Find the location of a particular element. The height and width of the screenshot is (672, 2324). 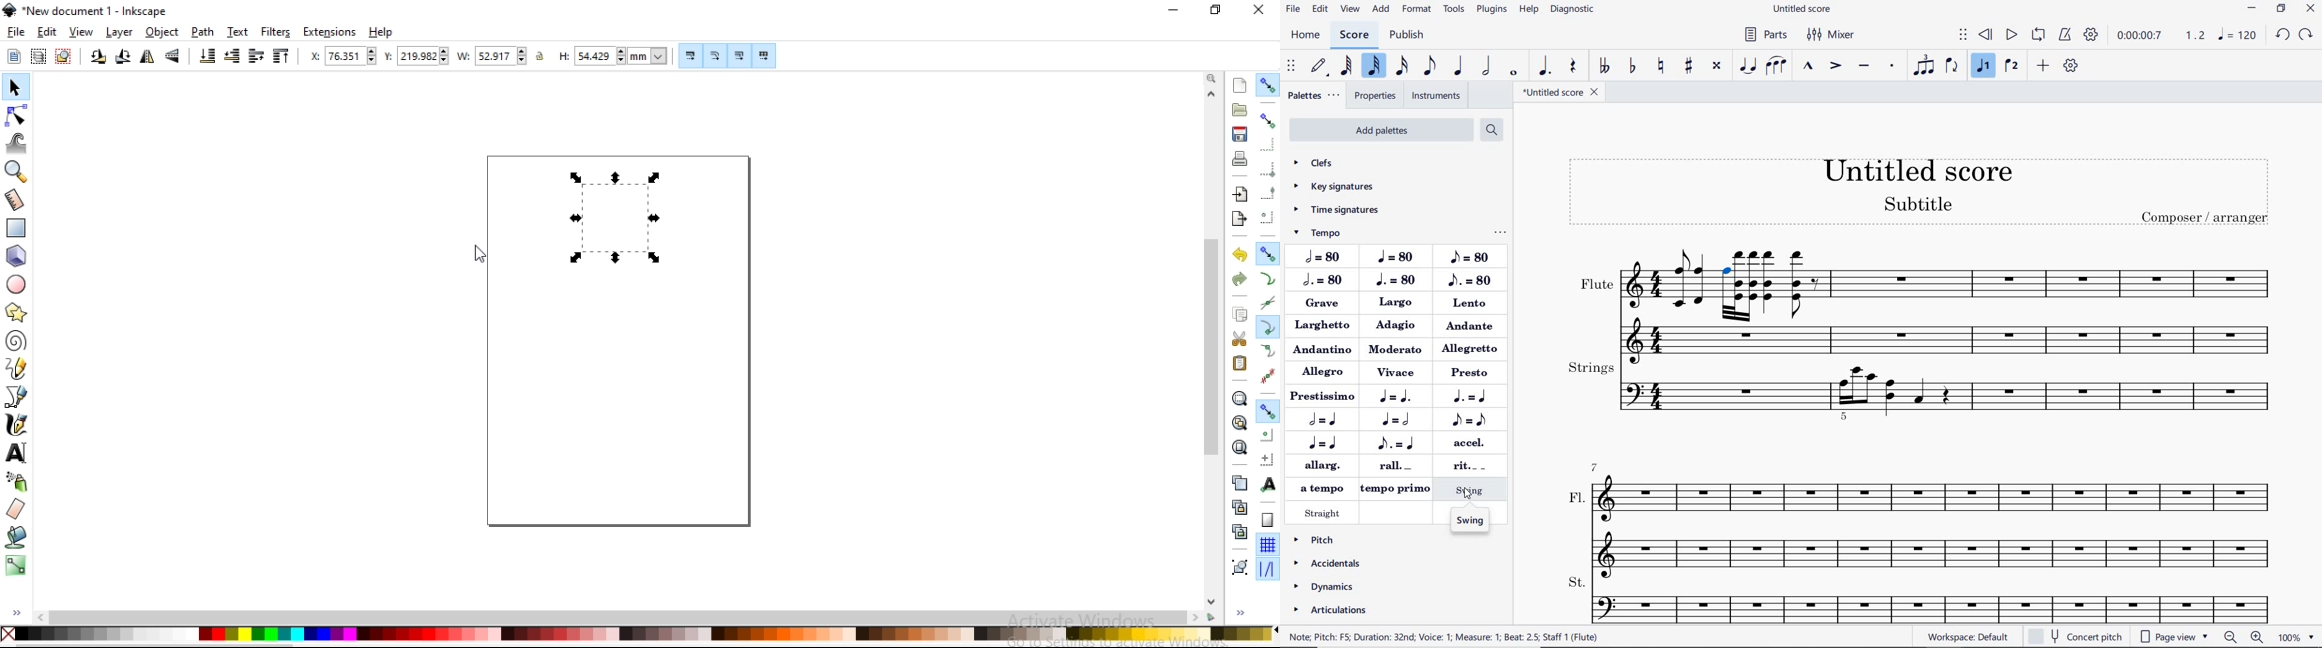

vertical coordinate of selection is located at coordinates (414, 58).